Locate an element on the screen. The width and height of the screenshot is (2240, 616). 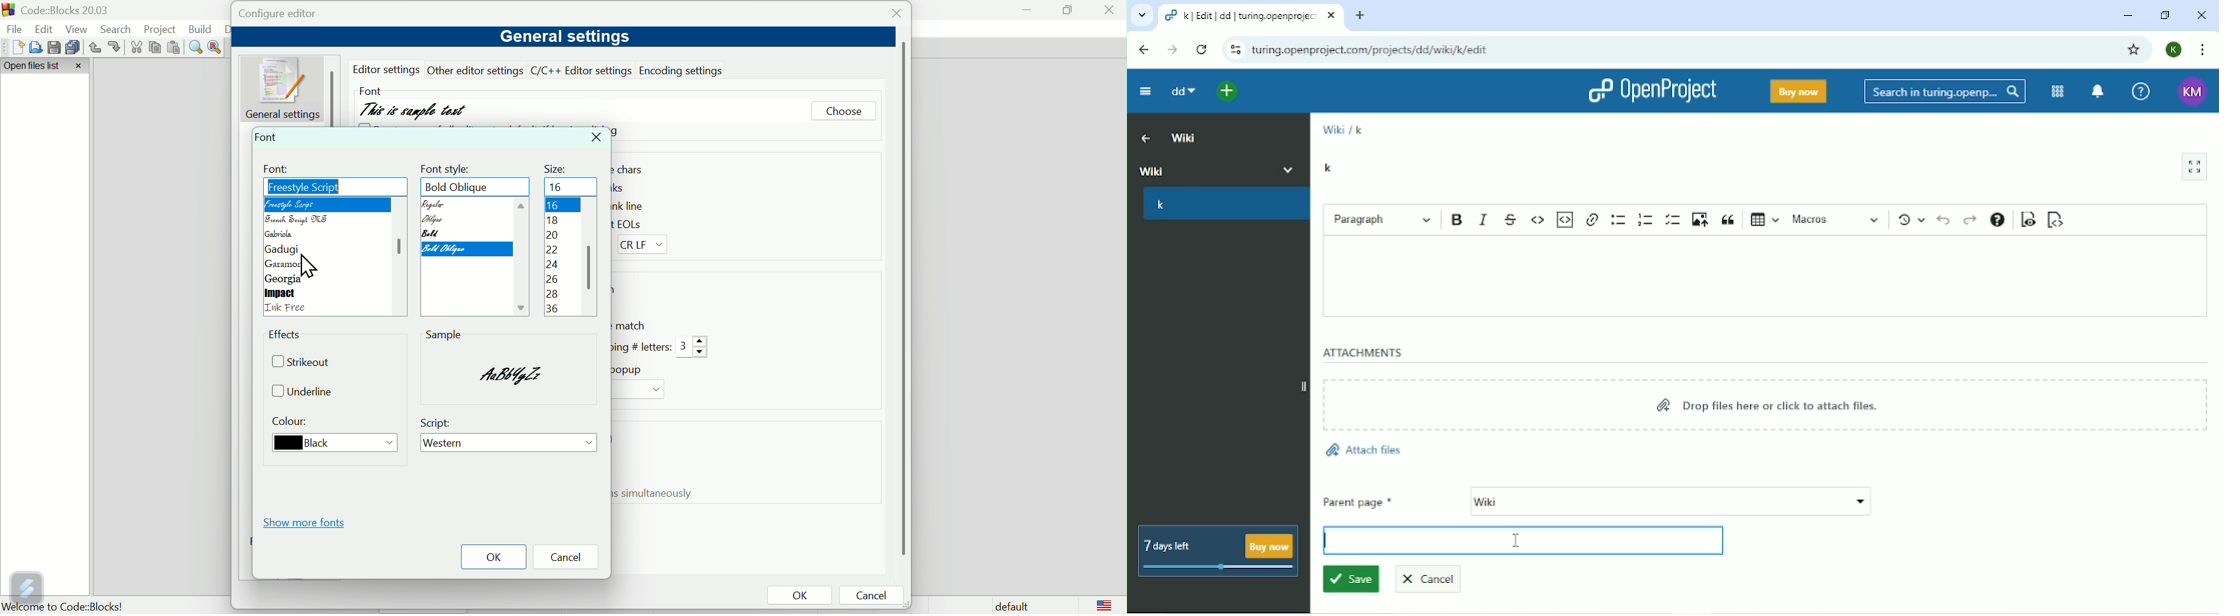
View is located at coordinates (79, 29).